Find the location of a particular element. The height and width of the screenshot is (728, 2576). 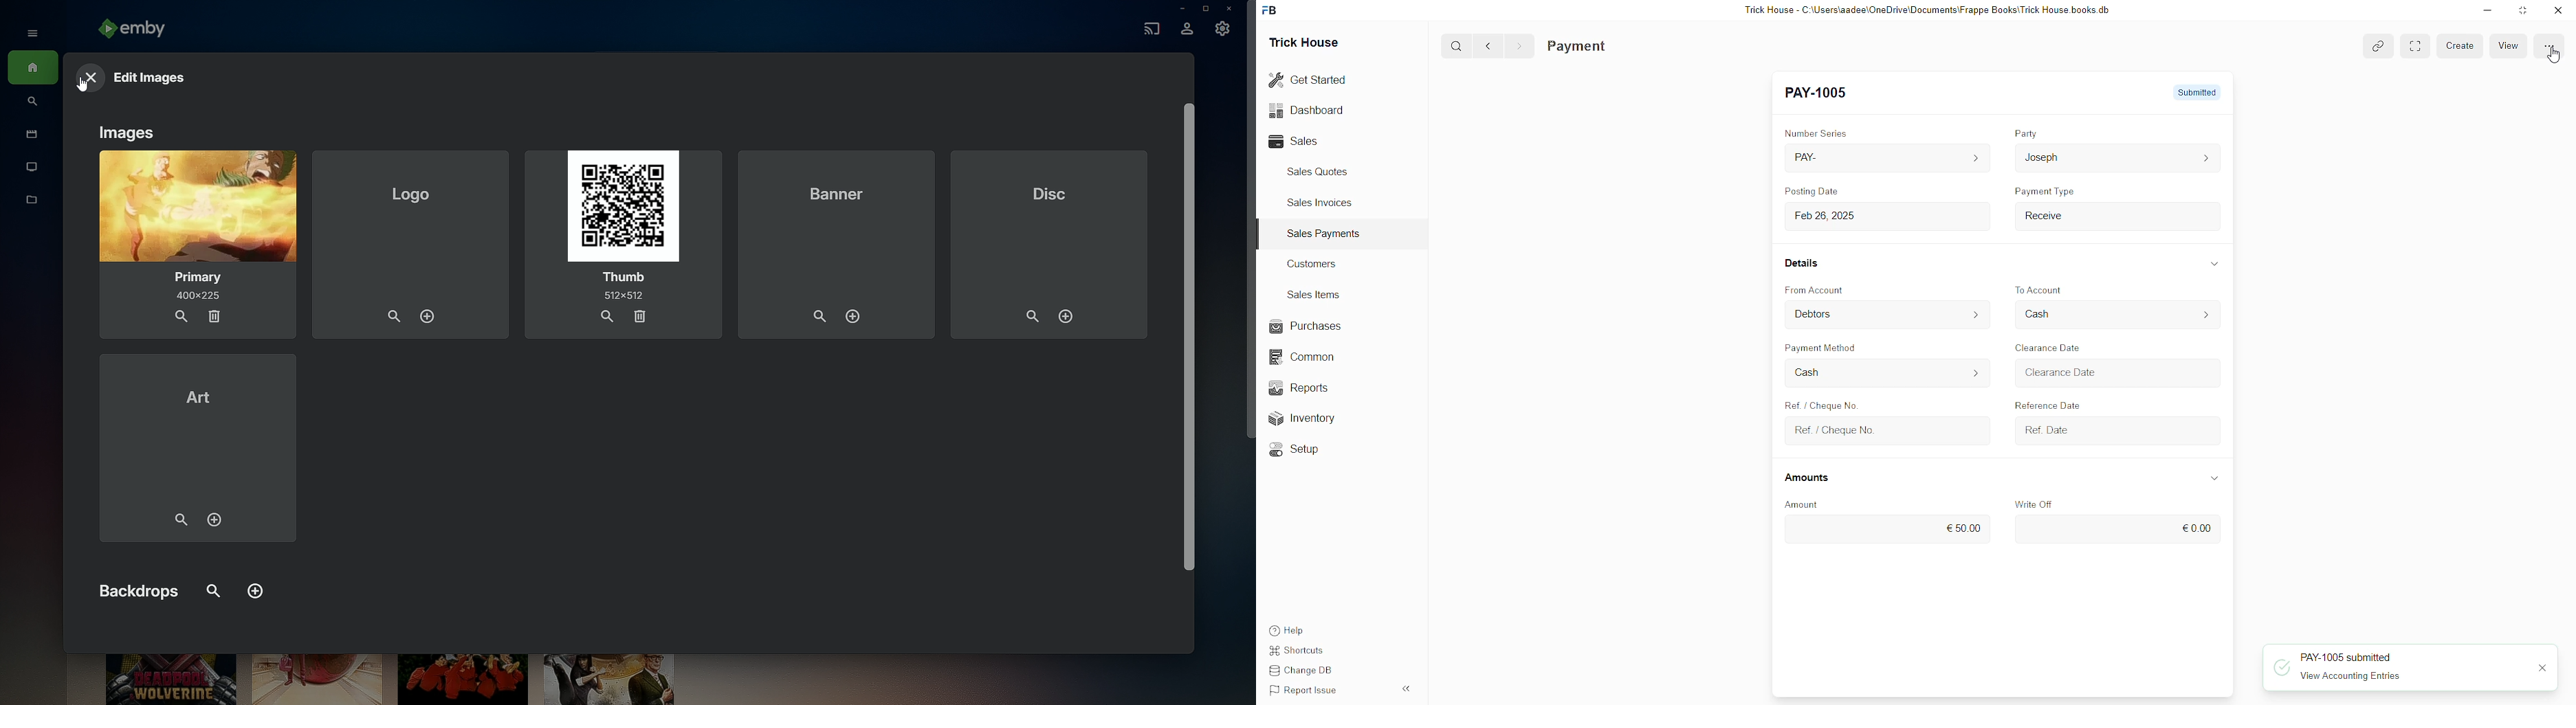

Posting Date is located at coordinates (1811, 190).